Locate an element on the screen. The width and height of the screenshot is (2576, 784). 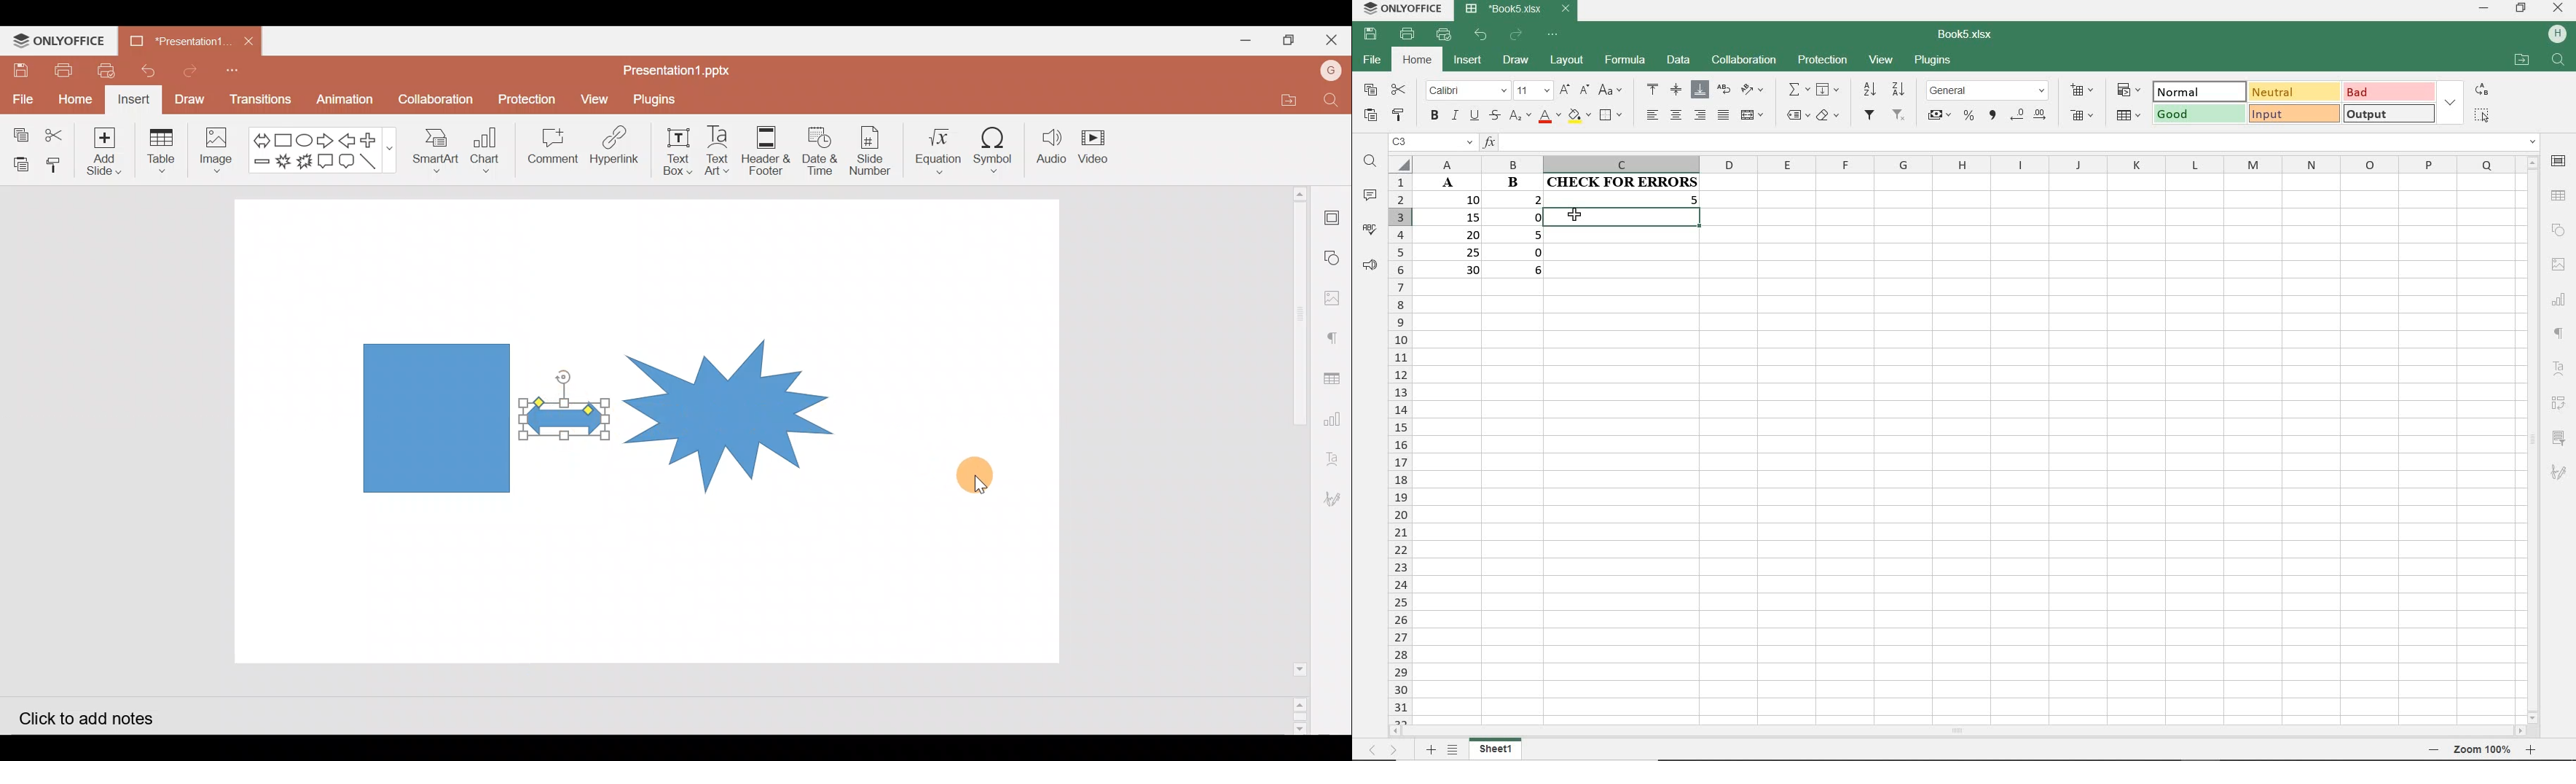
CLEAR is located at coordinates (1829, 114).